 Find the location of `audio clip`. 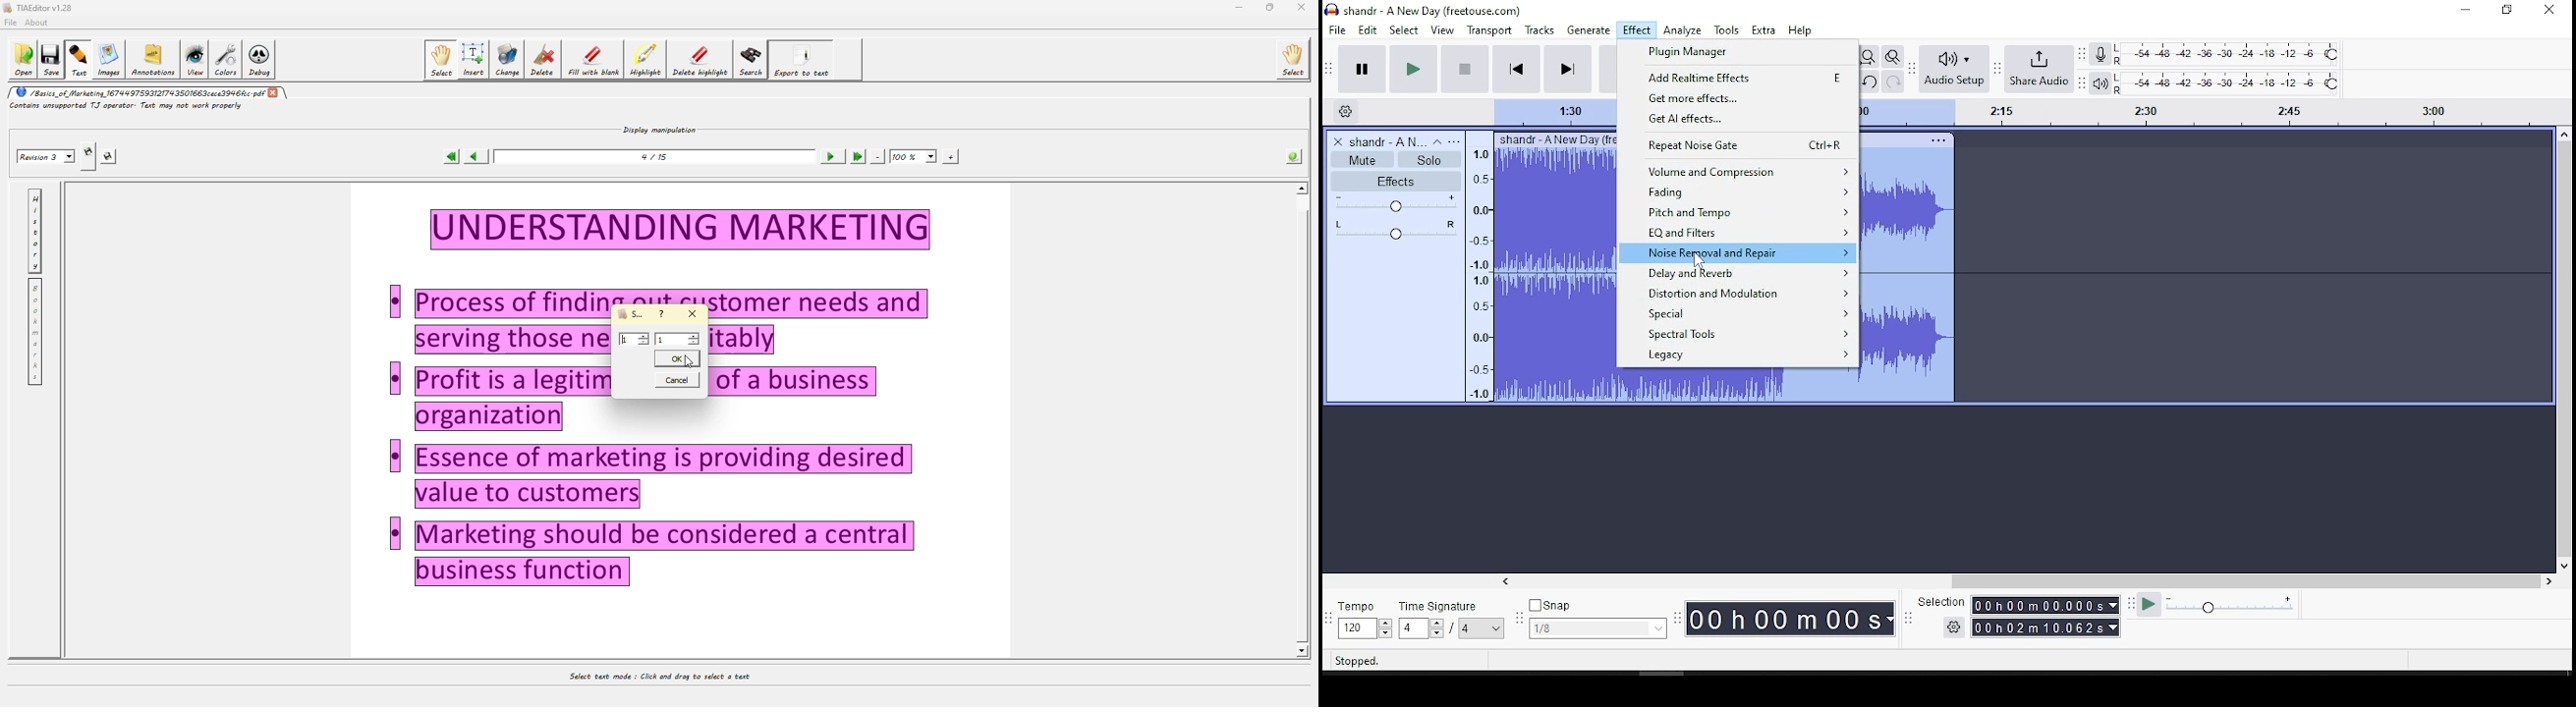

audio clip is located at coordinates (1552, 268).